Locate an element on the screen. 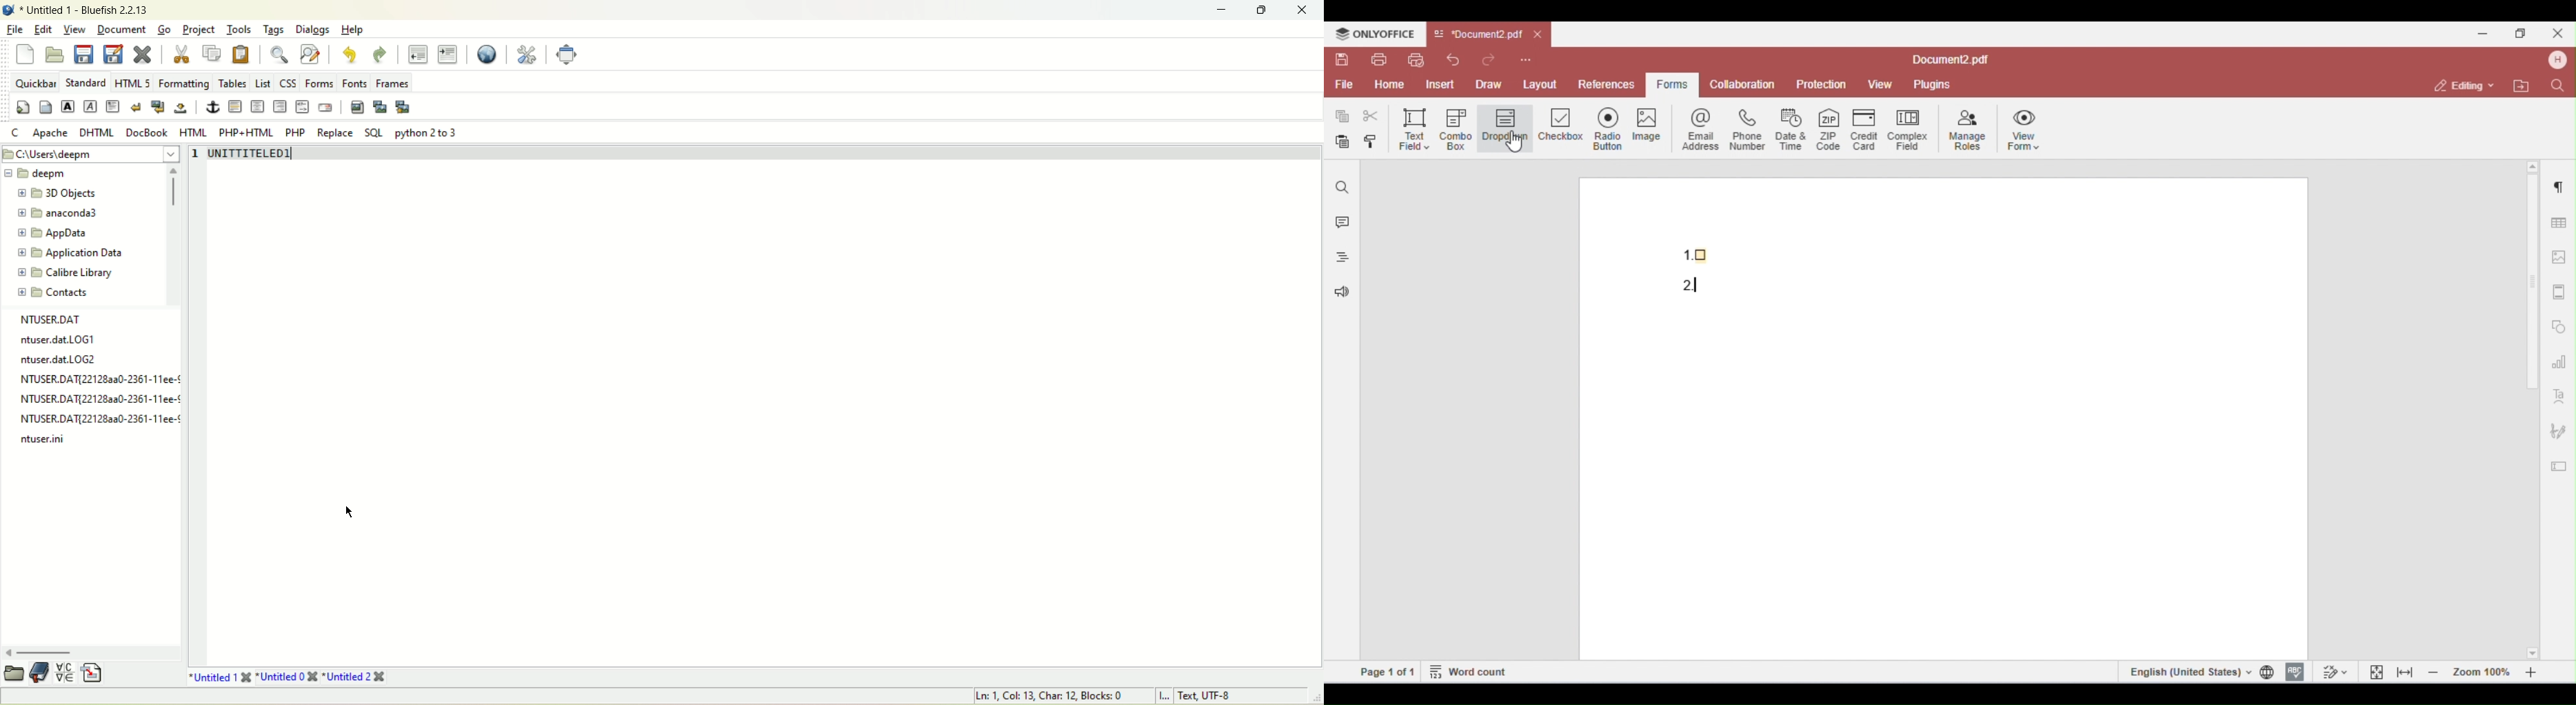 This screenshot has height=728, width=2576. close current file is located at coordinates (141, 55).